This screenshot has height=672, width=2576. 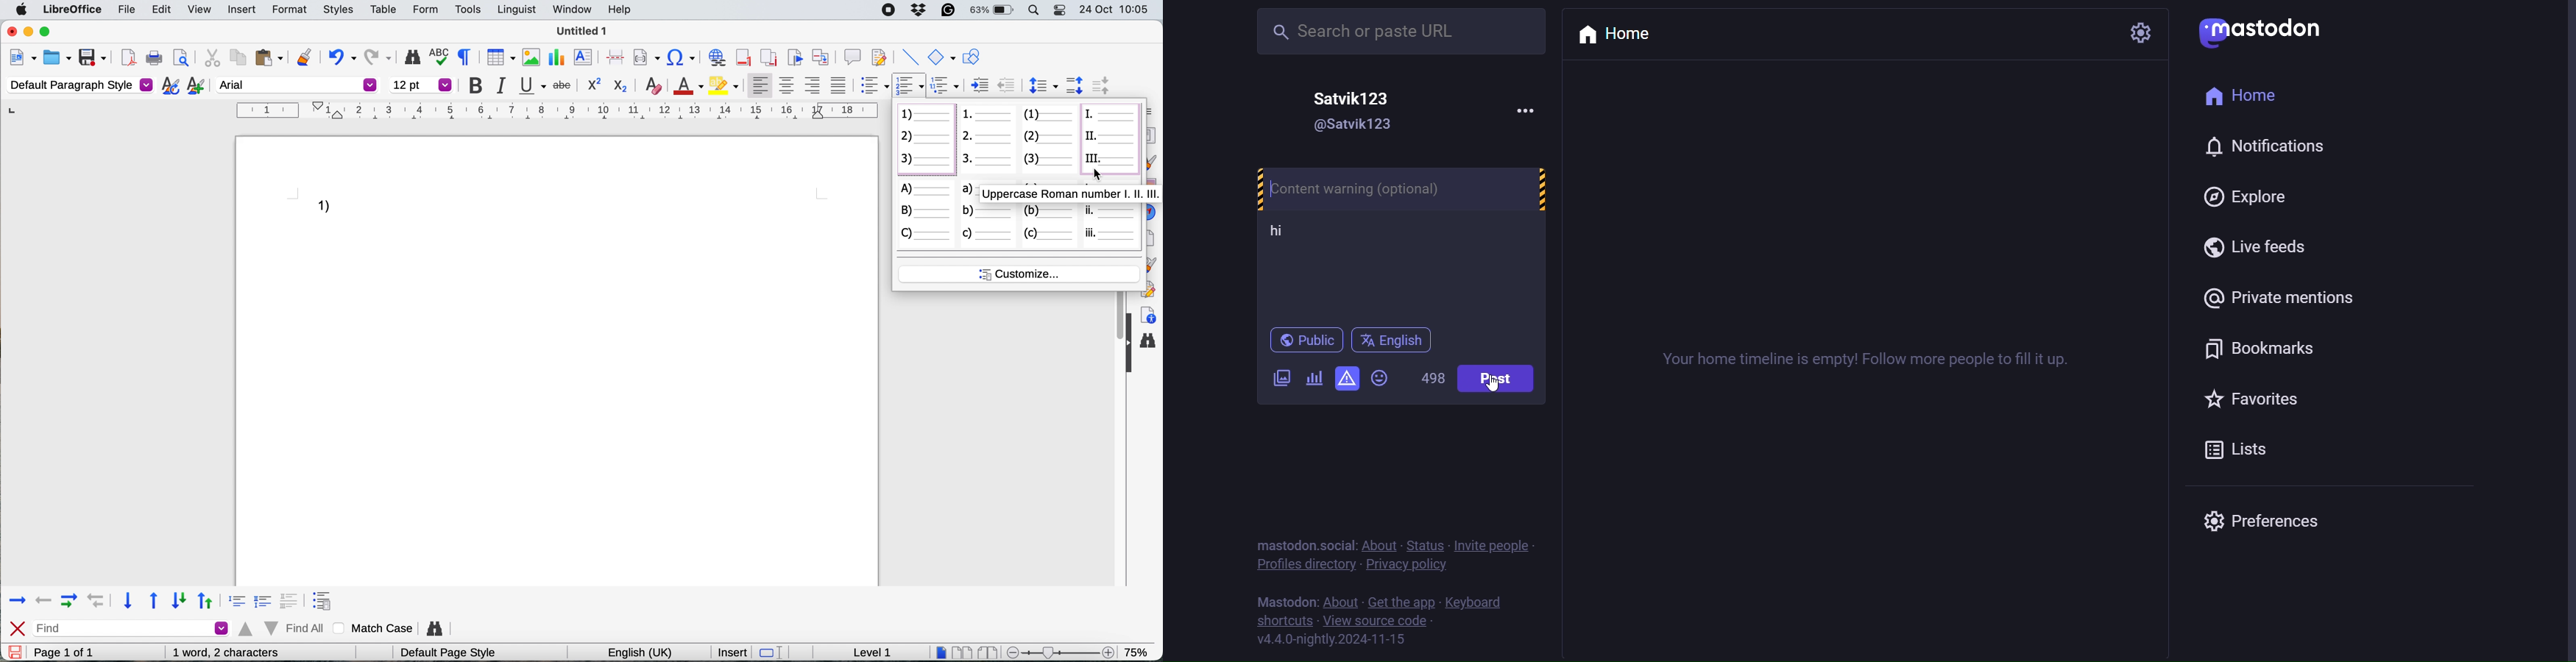 I want to click on single page view, so click(x=941, y=652).